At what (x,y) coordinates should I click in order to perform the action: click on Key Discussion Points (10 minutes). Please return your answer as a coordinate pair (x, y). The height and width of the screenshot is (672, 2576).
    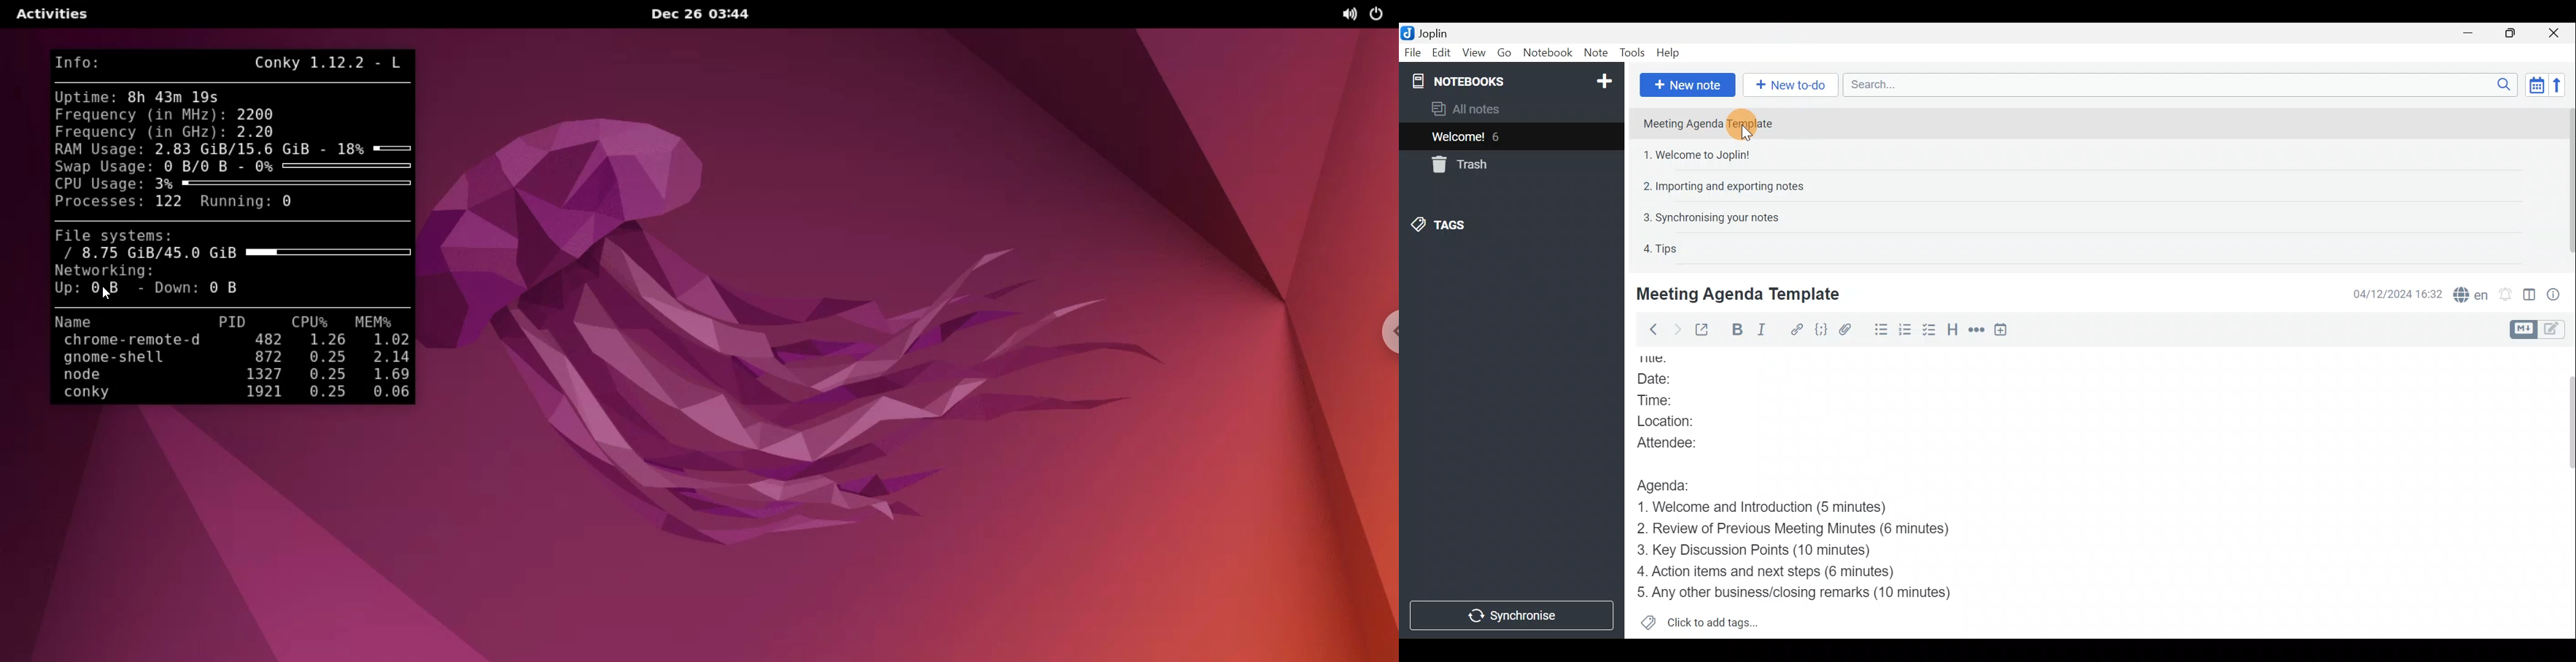
    Looking at the image, I should click on (1759, 551).